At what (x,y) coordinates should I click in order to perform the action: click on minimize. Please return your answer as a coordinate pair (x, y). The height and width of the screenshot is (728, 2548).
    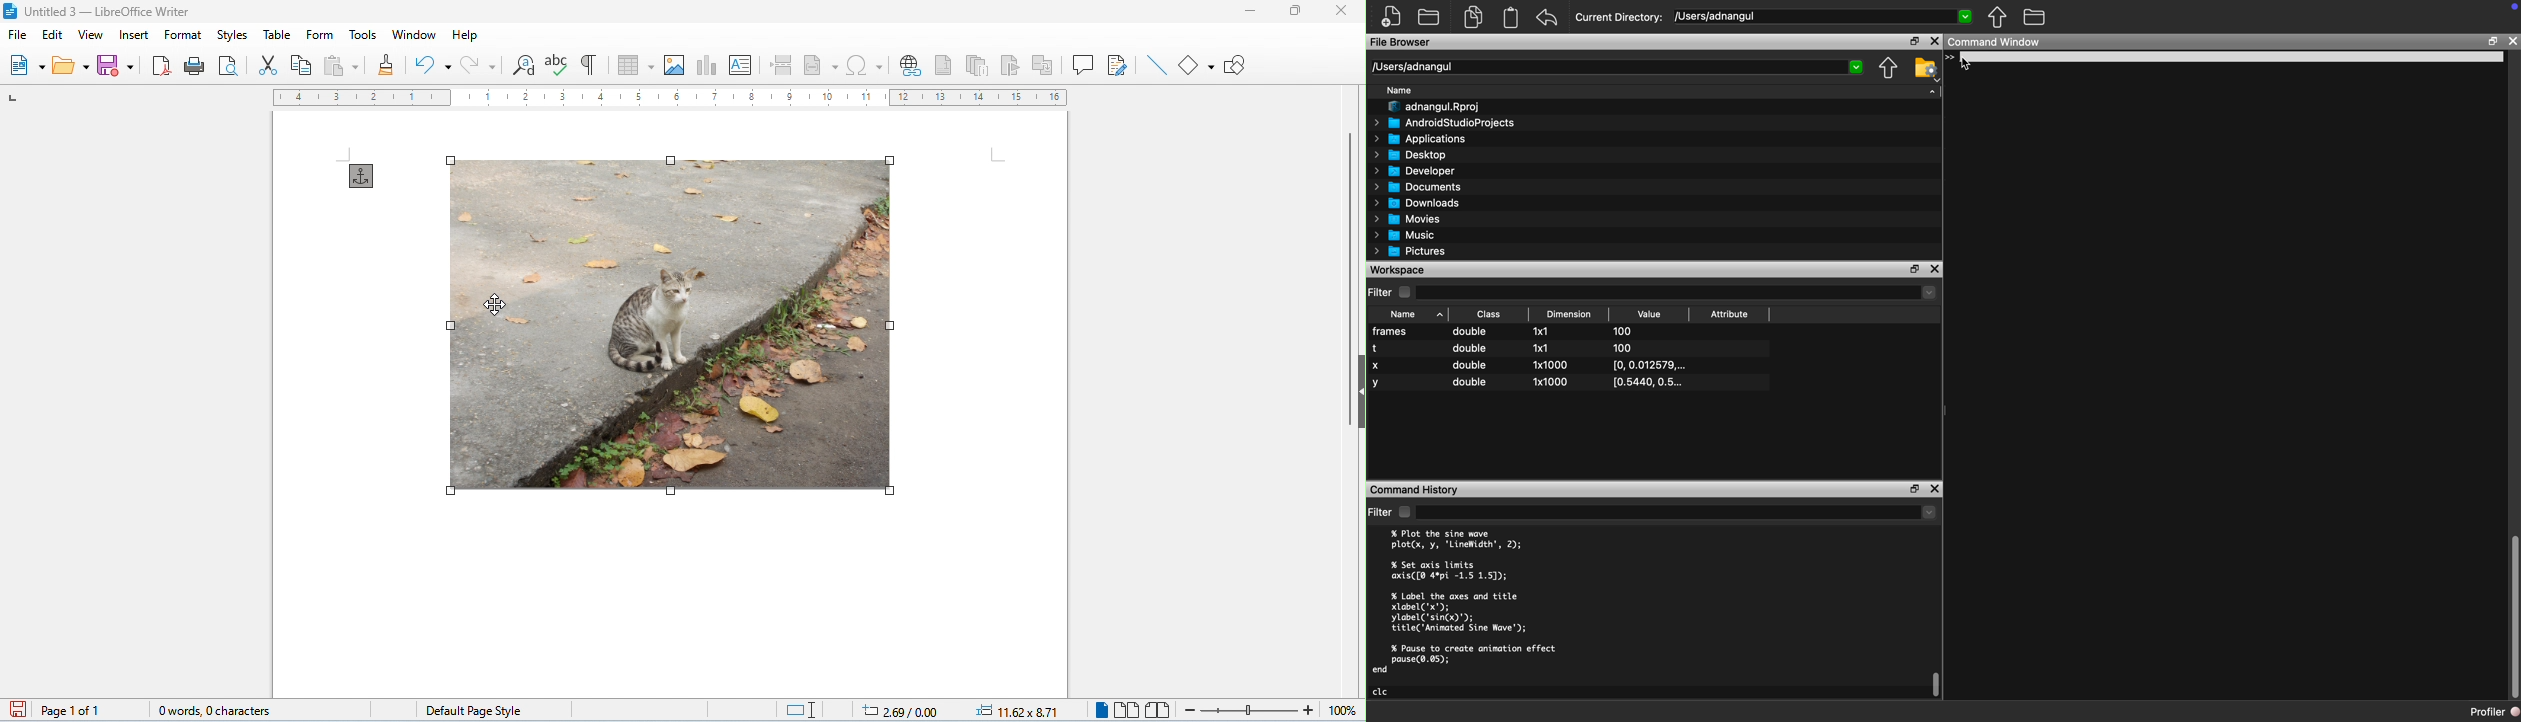
    Looking at the image, I should click on (1247, 14).